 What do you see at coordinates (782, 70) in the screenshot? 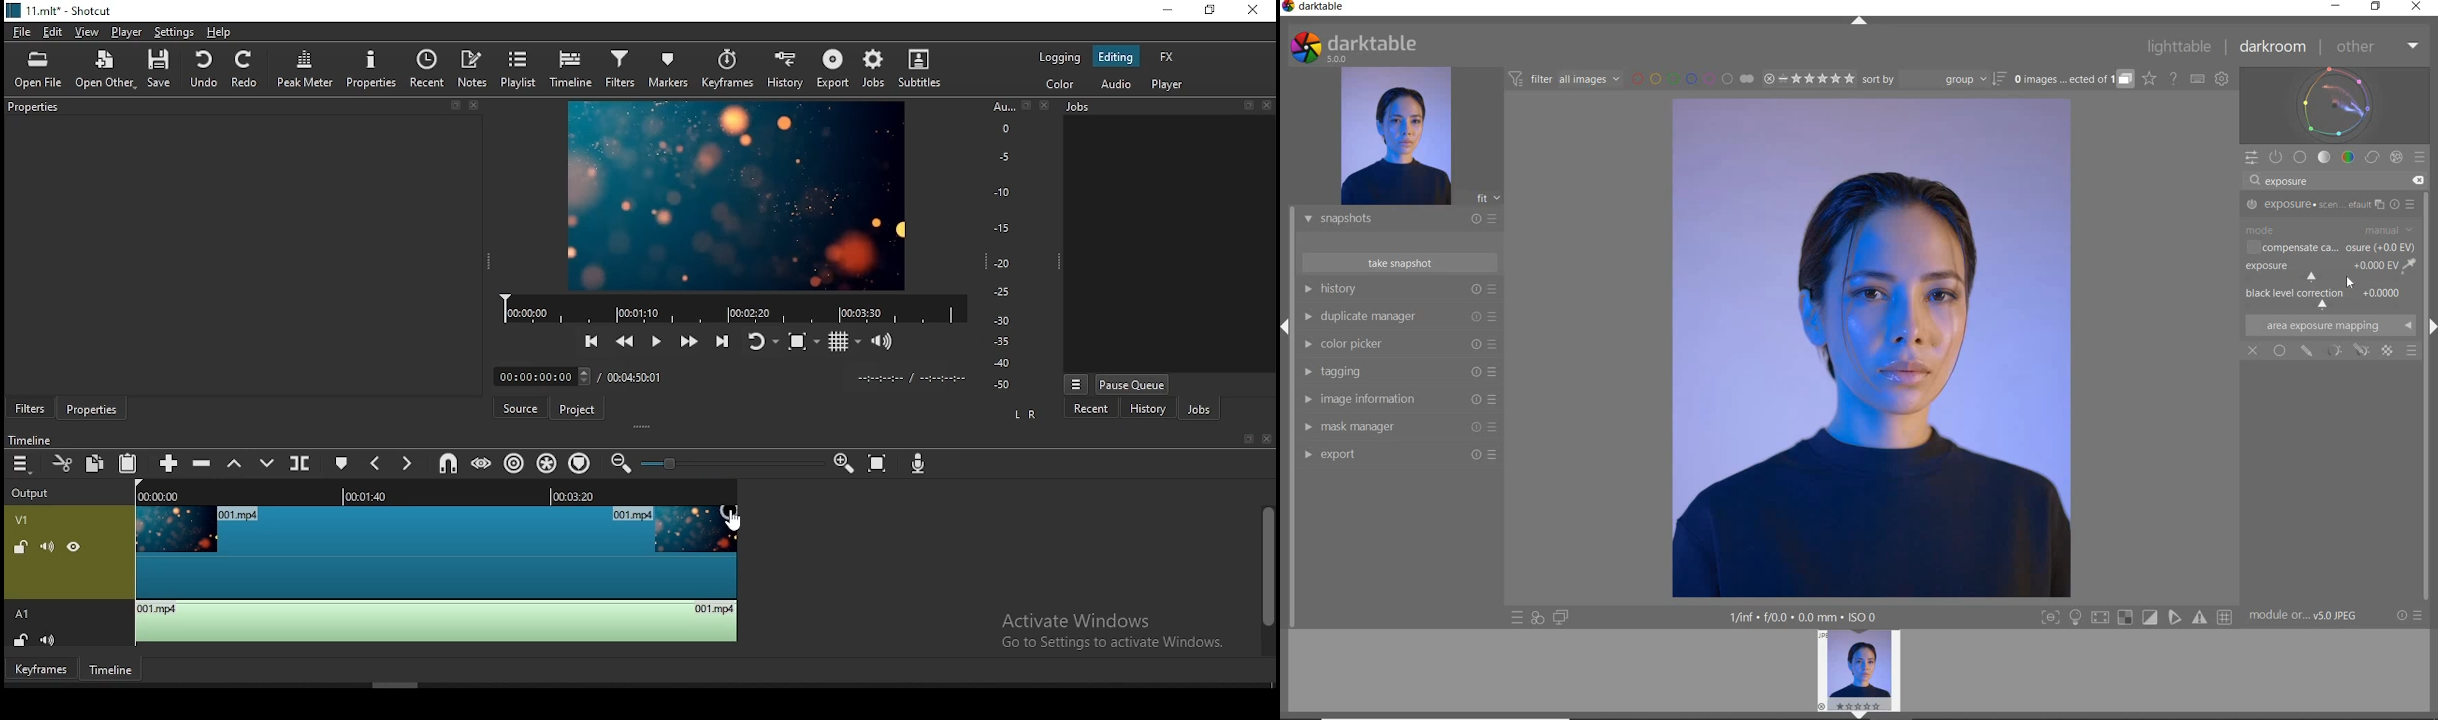
I see `history` at bounding box center [782, 70].